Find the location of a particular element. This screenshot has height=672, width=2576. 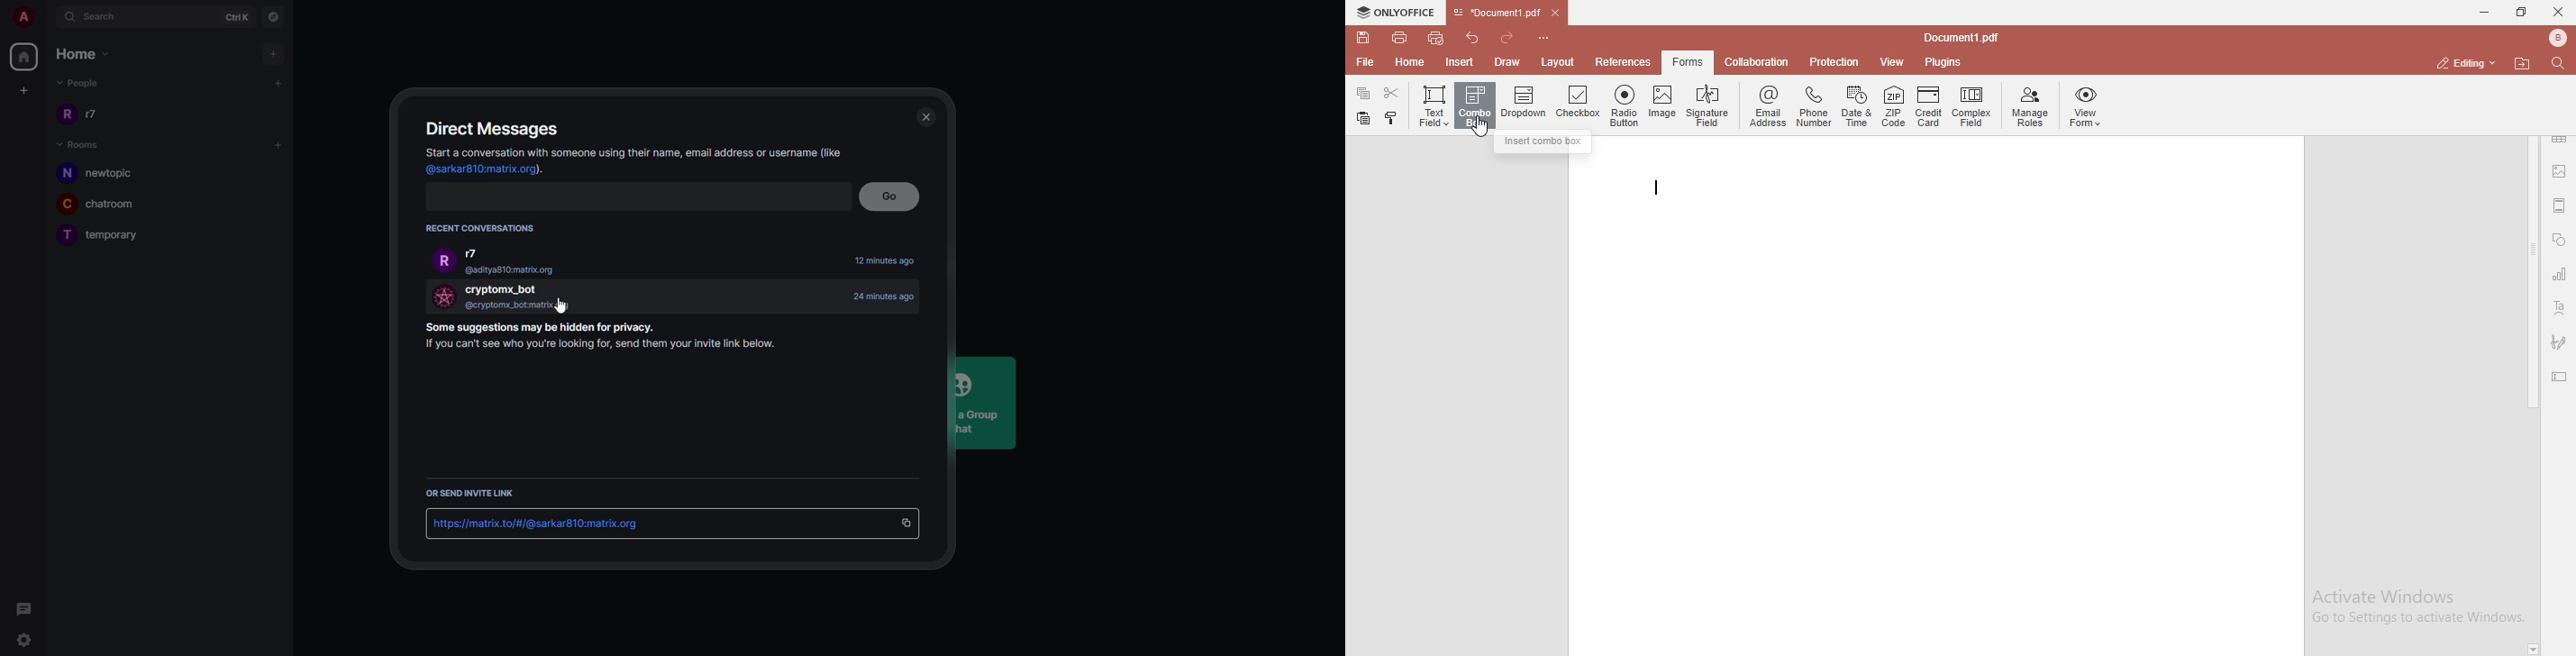

temporary is located at coordinates (119, 235).